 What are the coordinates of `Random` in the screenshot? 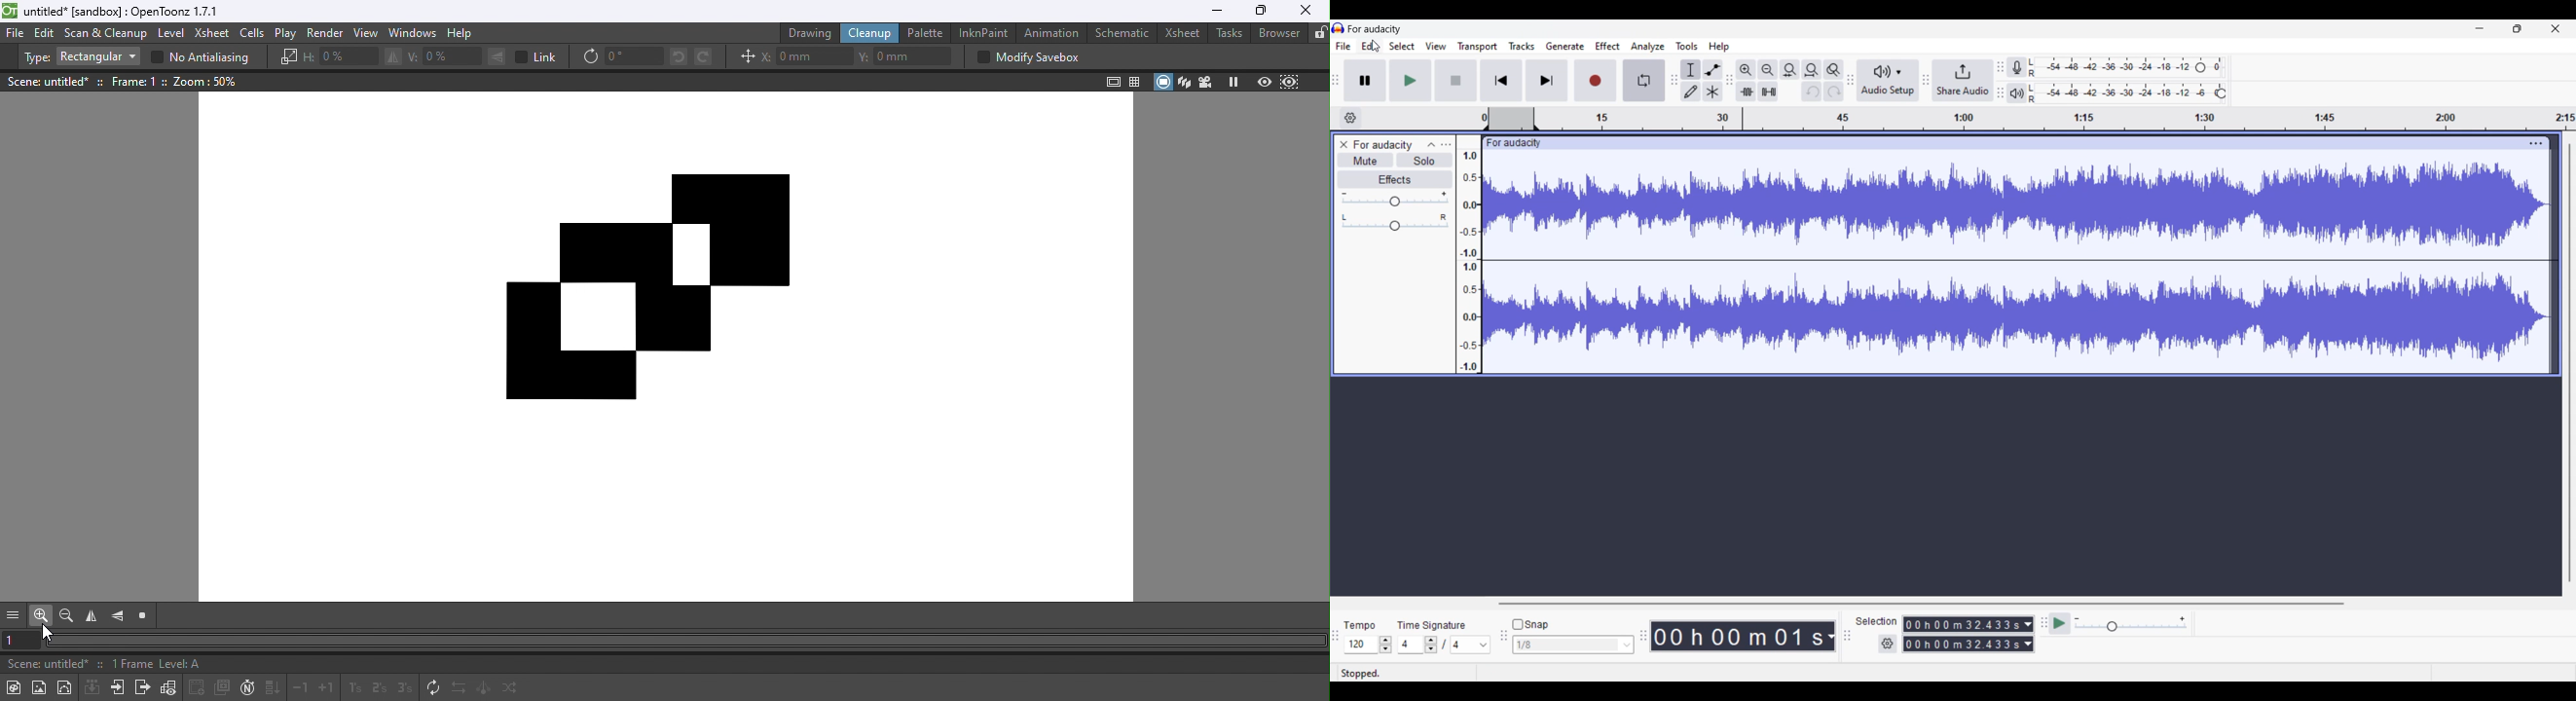 It's located at (513, 689).